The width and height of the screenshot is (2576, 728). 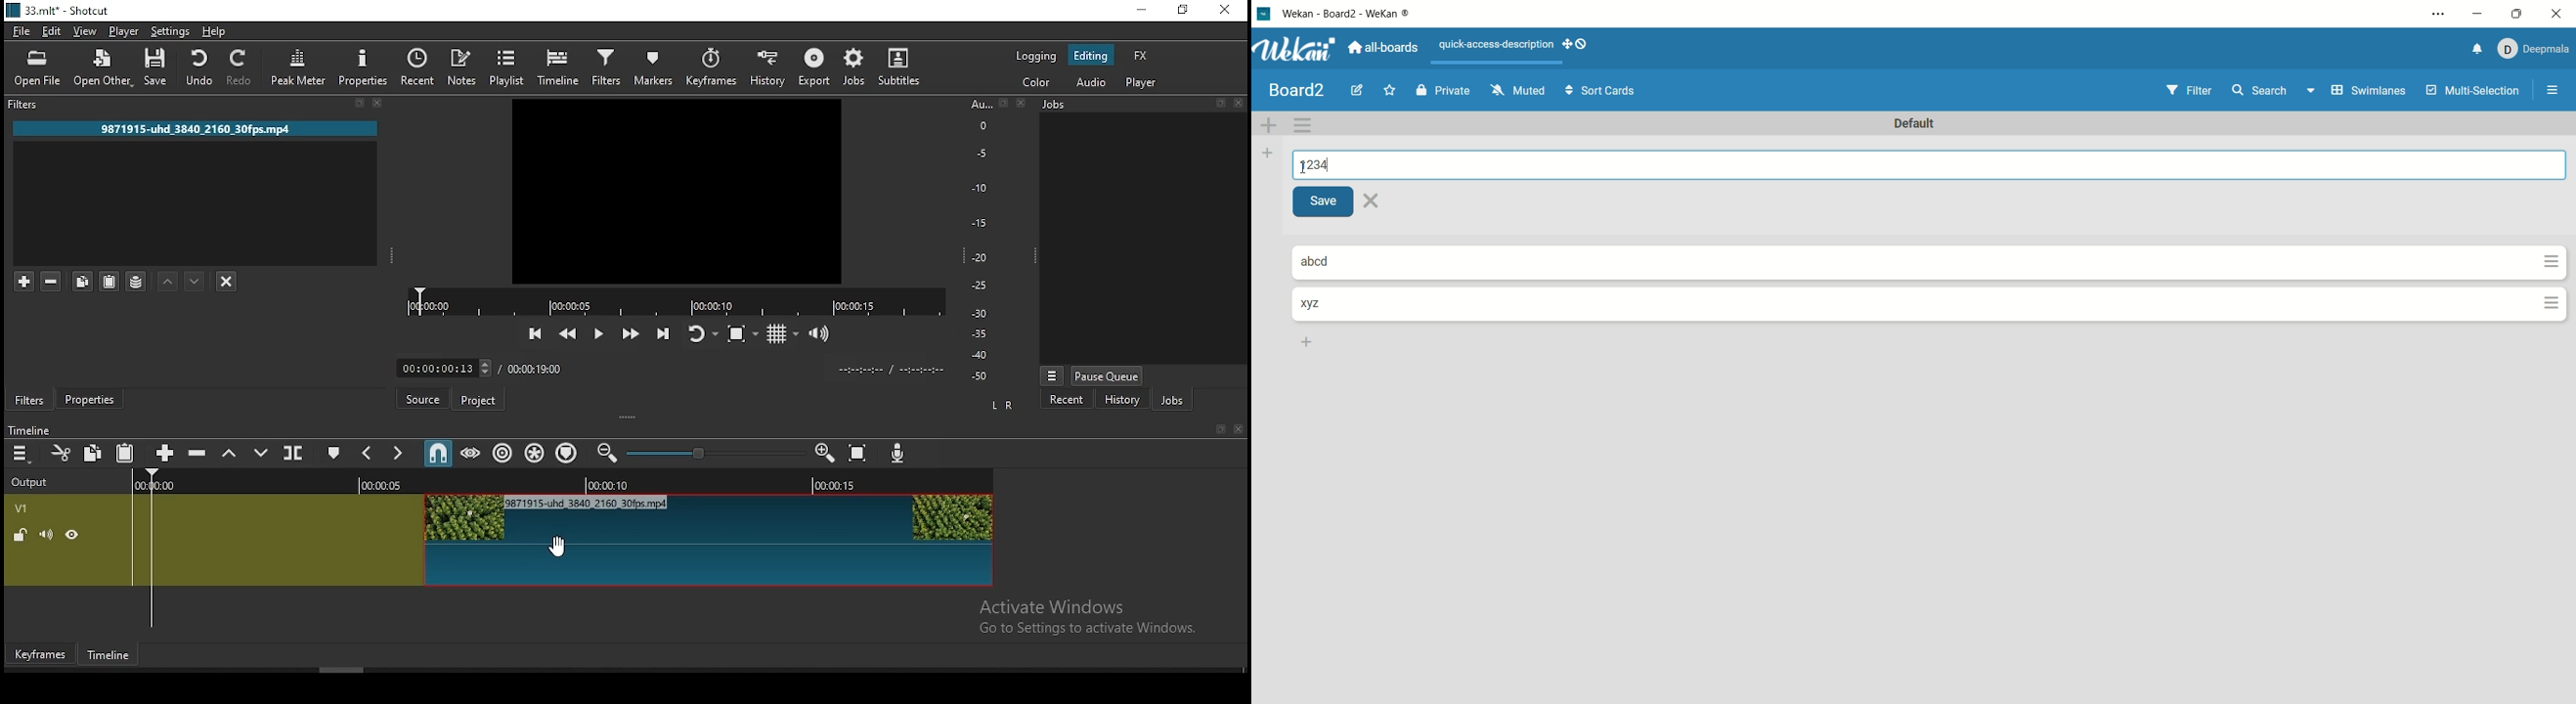 I want to click on timeline, so click(x=558, y=66).